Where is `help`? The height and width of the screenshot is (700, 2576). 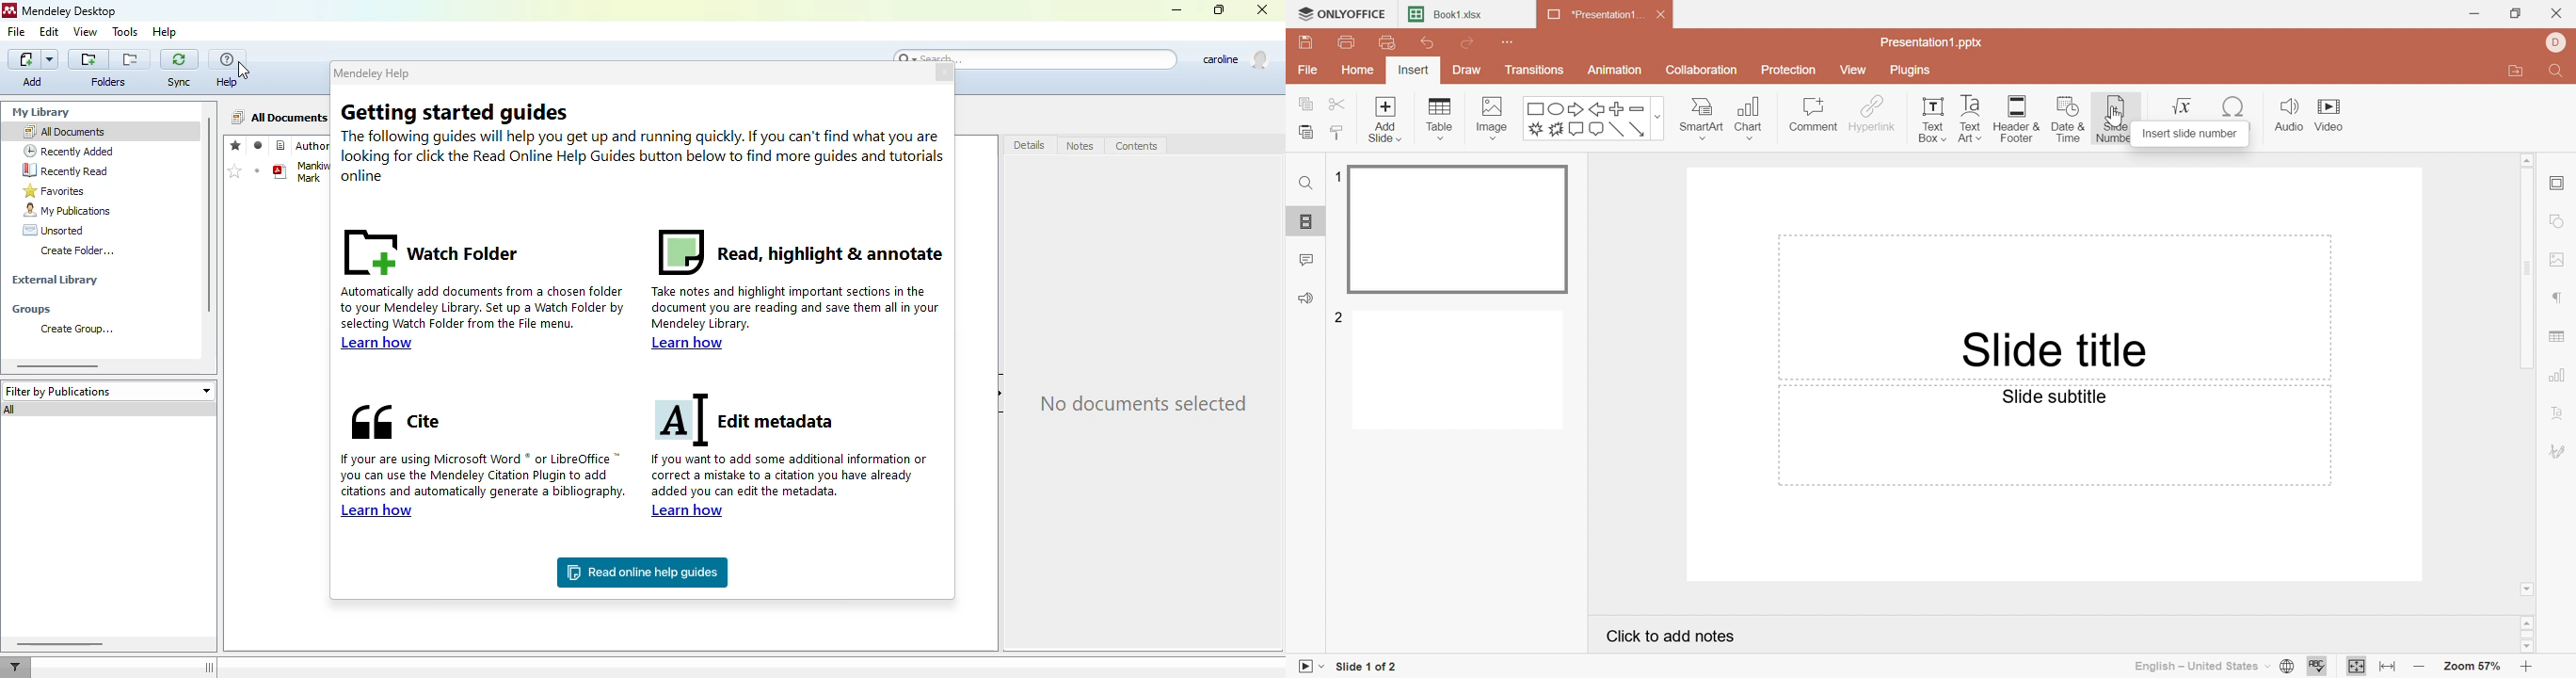
help is located at coordinates (228, 70).